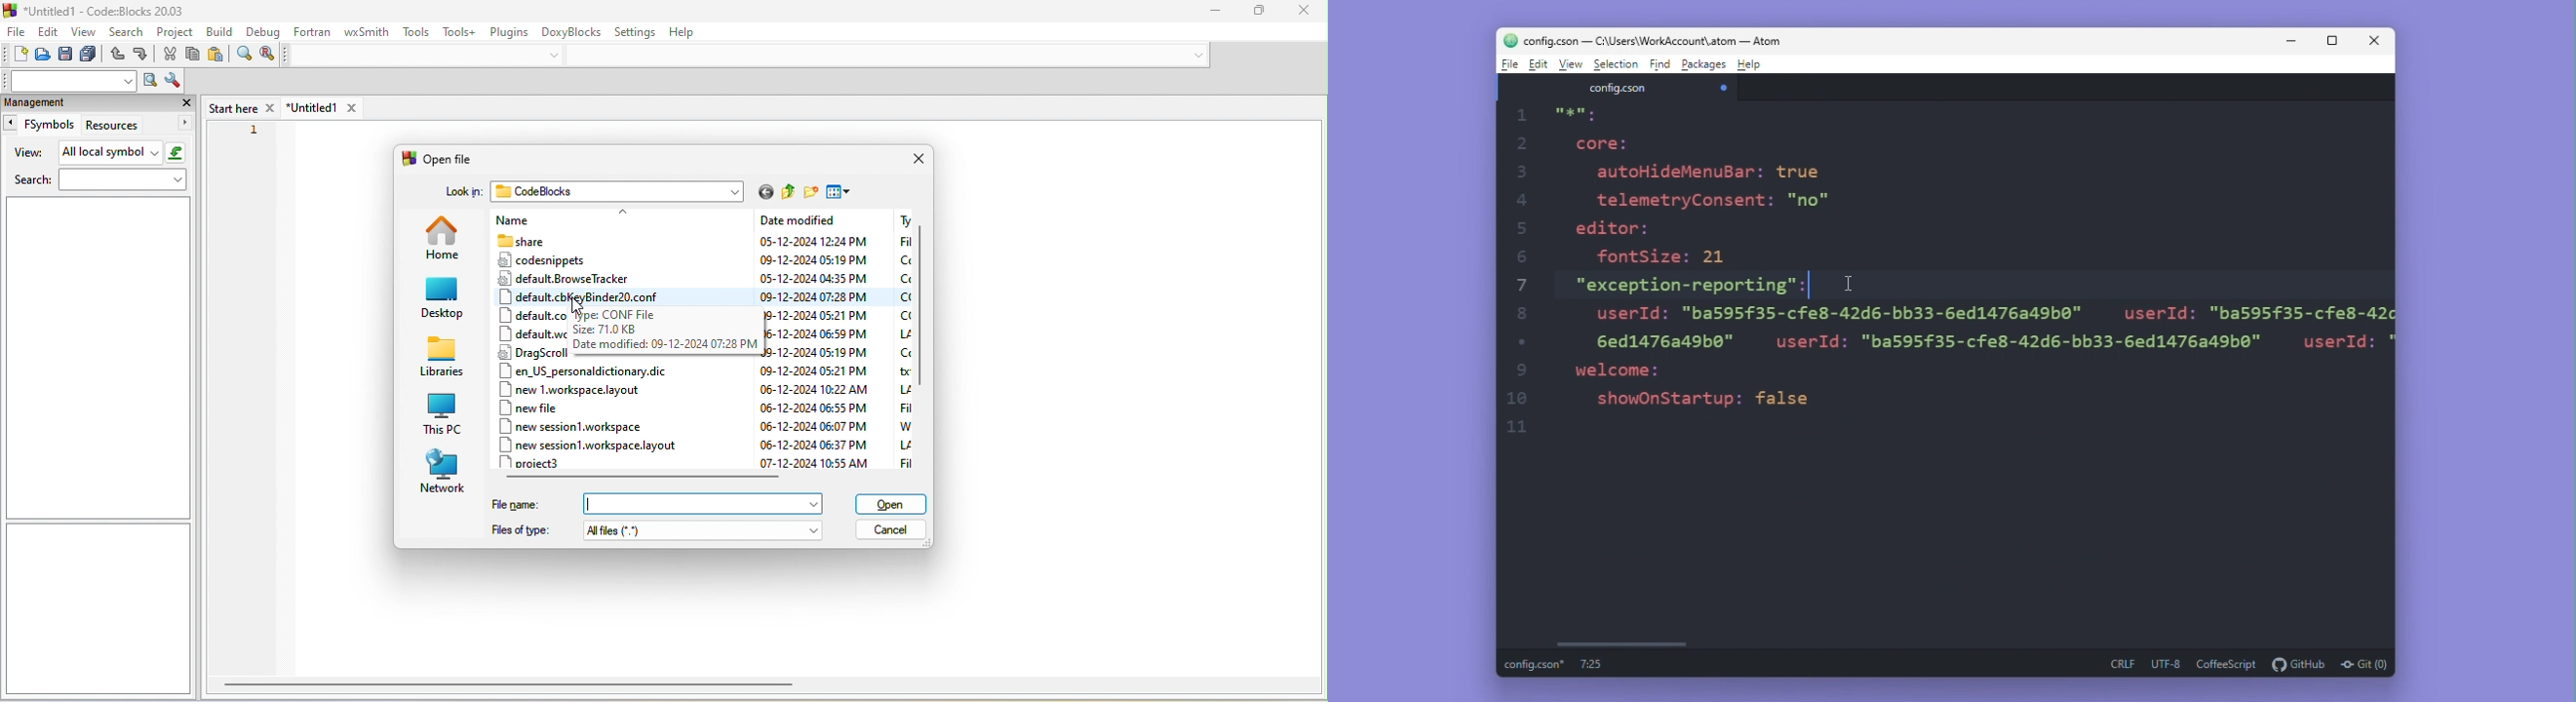 Image resolution: width=2576 pixels, height=728 pixels. Describe the element at coordinates (244, 56) in the screenshot. I see `find` at that location.